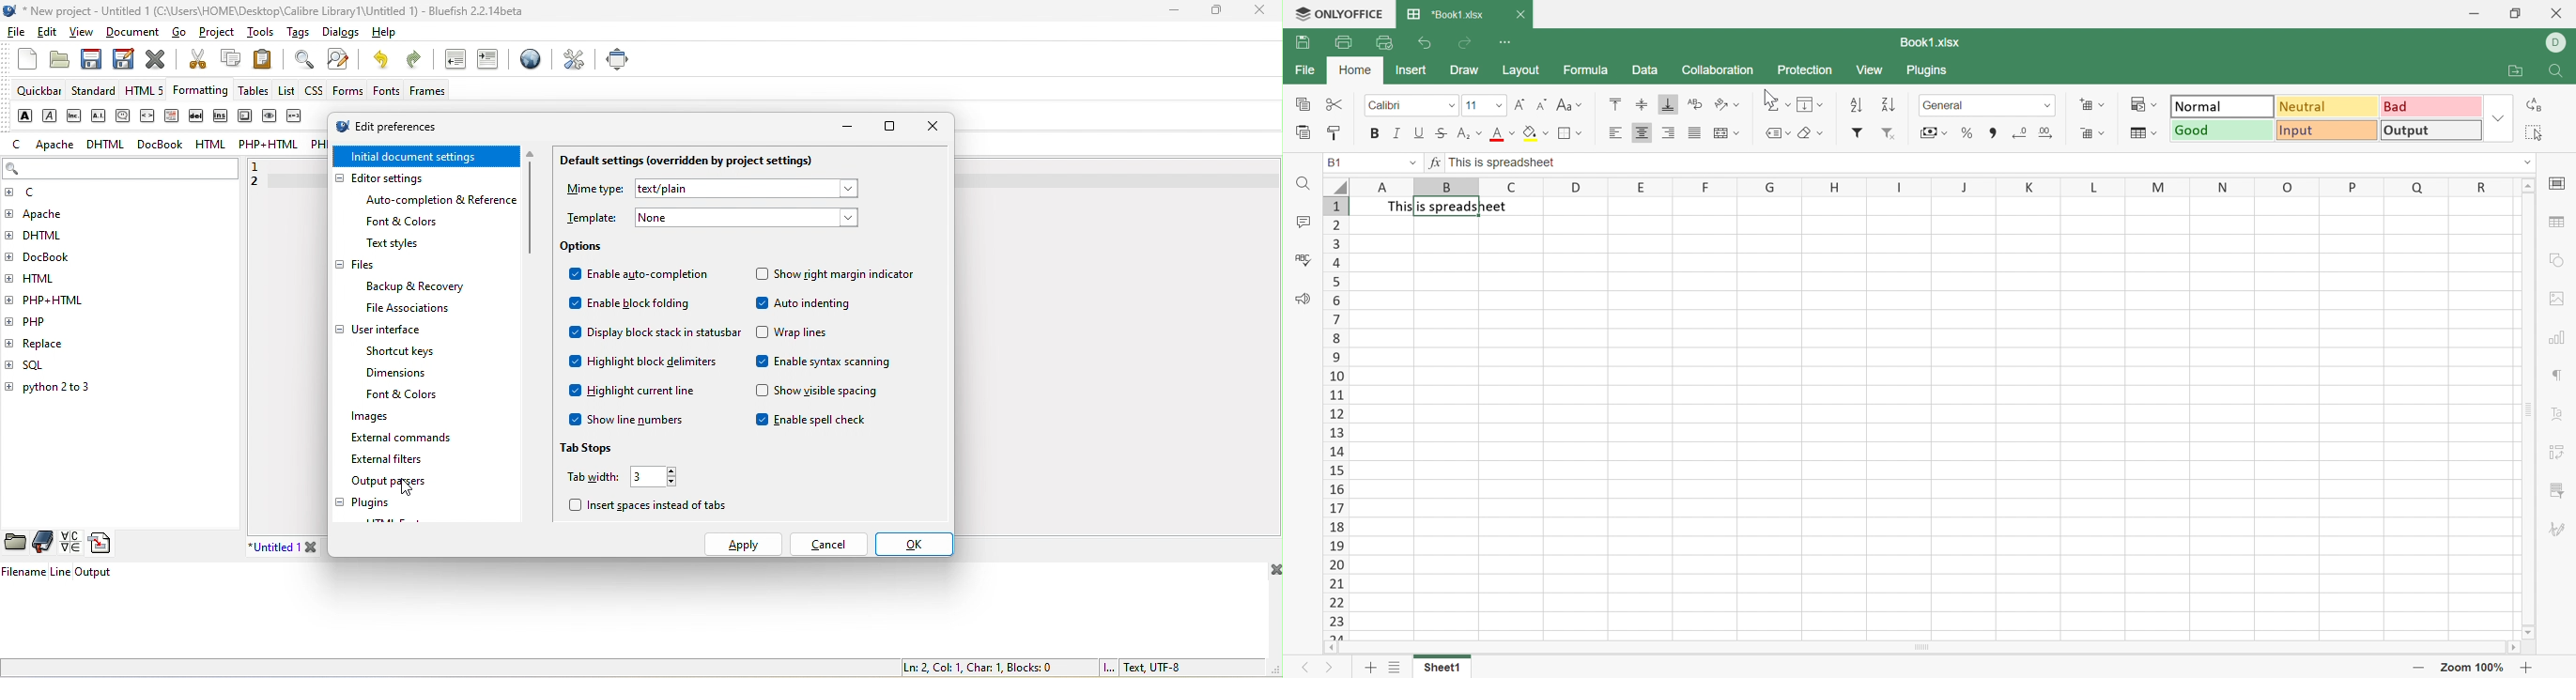 The width and height of the screenshot is (2576, 700). Describe the element at coordinates (230, 60) in the screenshot. I see `copy` at that location.